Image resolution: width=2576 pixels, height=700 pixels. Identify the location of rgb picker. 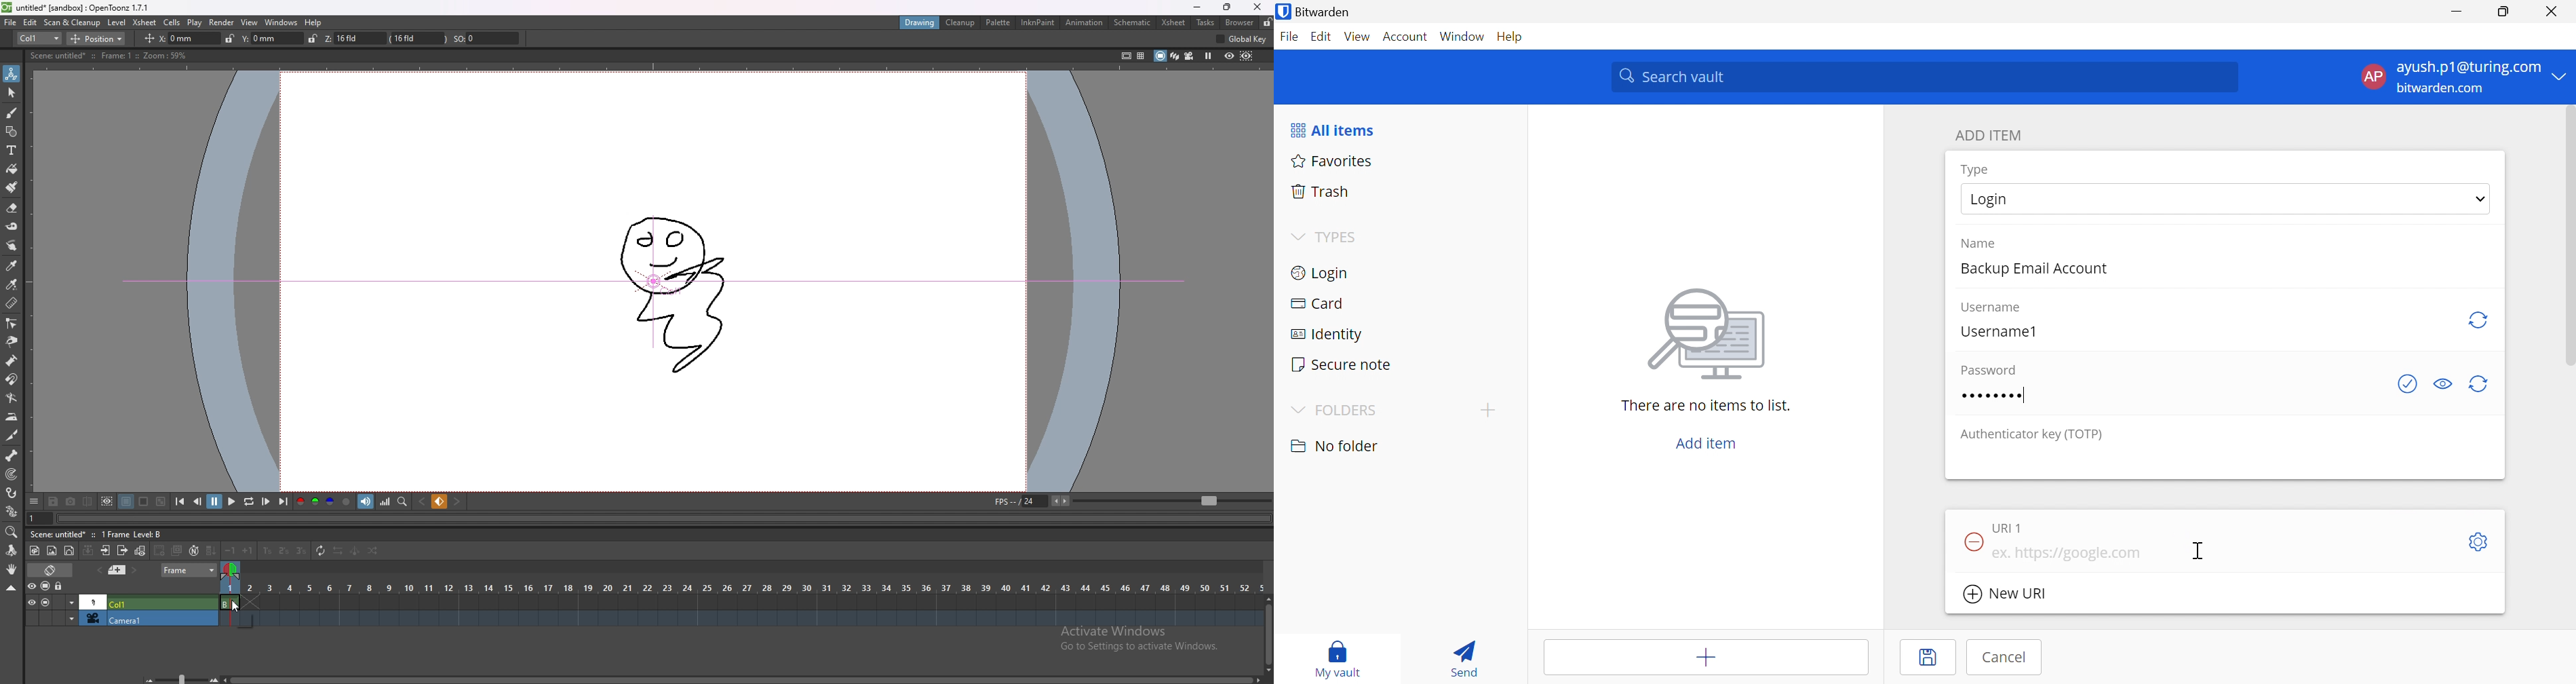
(11, 284).